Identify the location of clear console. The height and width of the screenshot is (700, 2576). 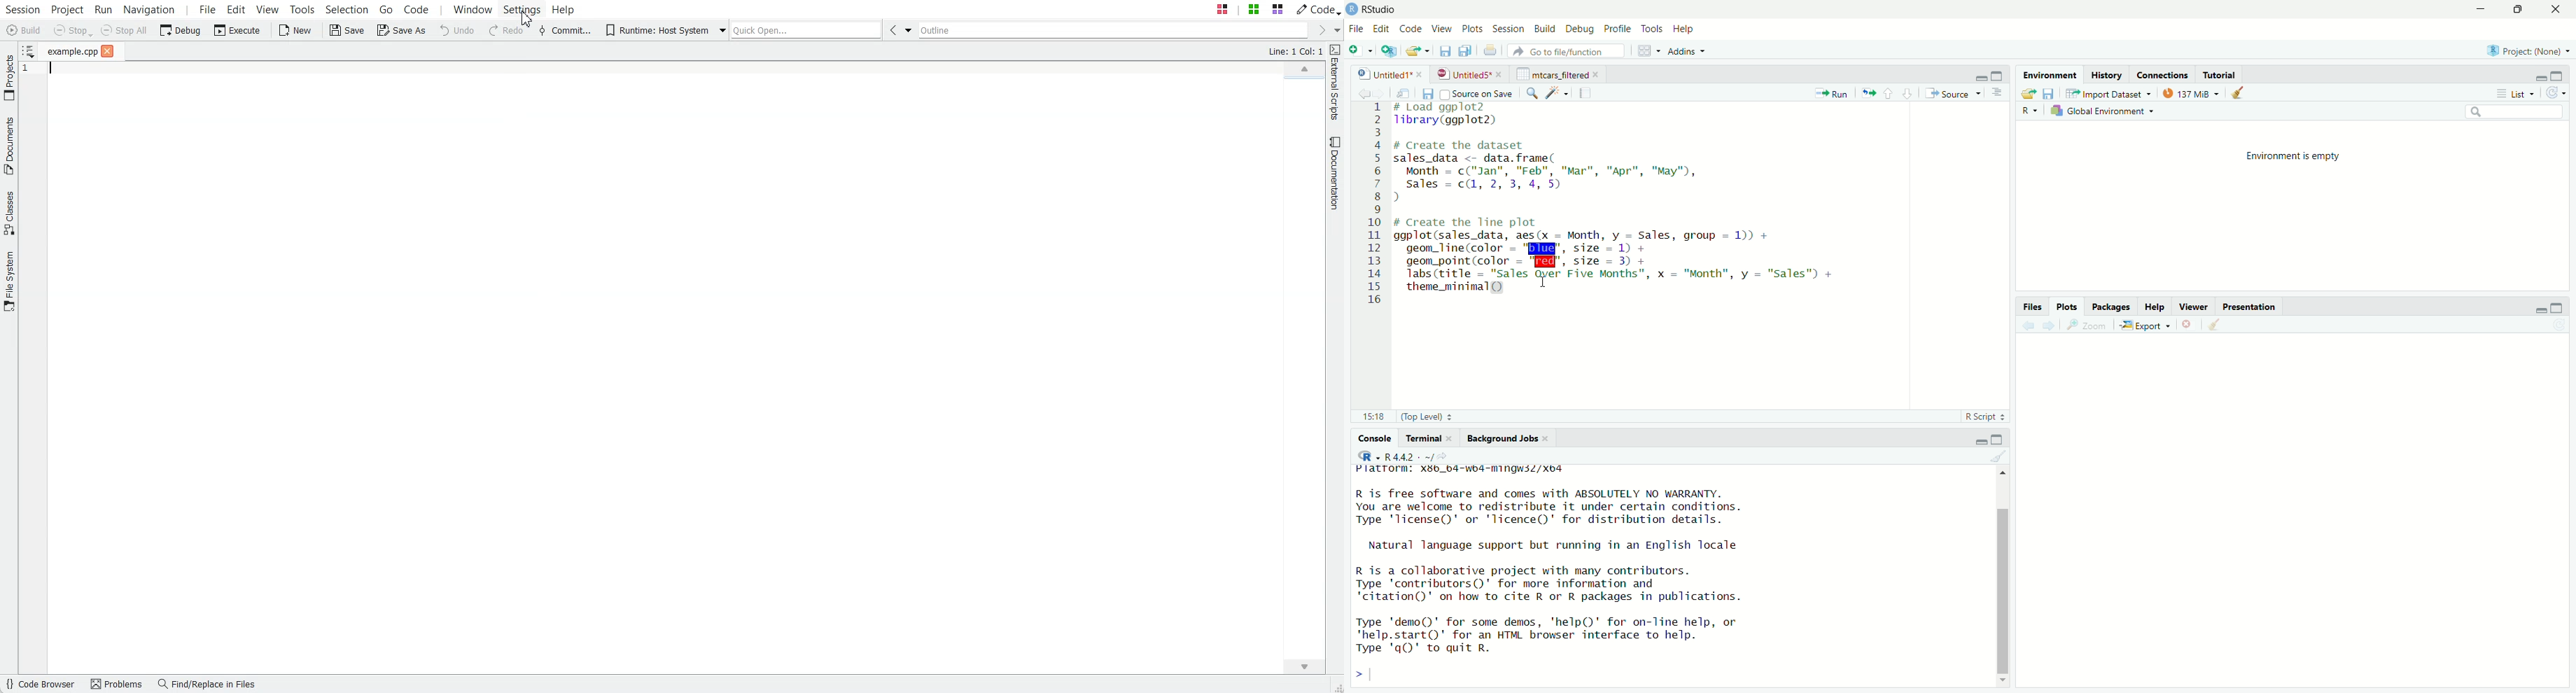
(1998, 456).